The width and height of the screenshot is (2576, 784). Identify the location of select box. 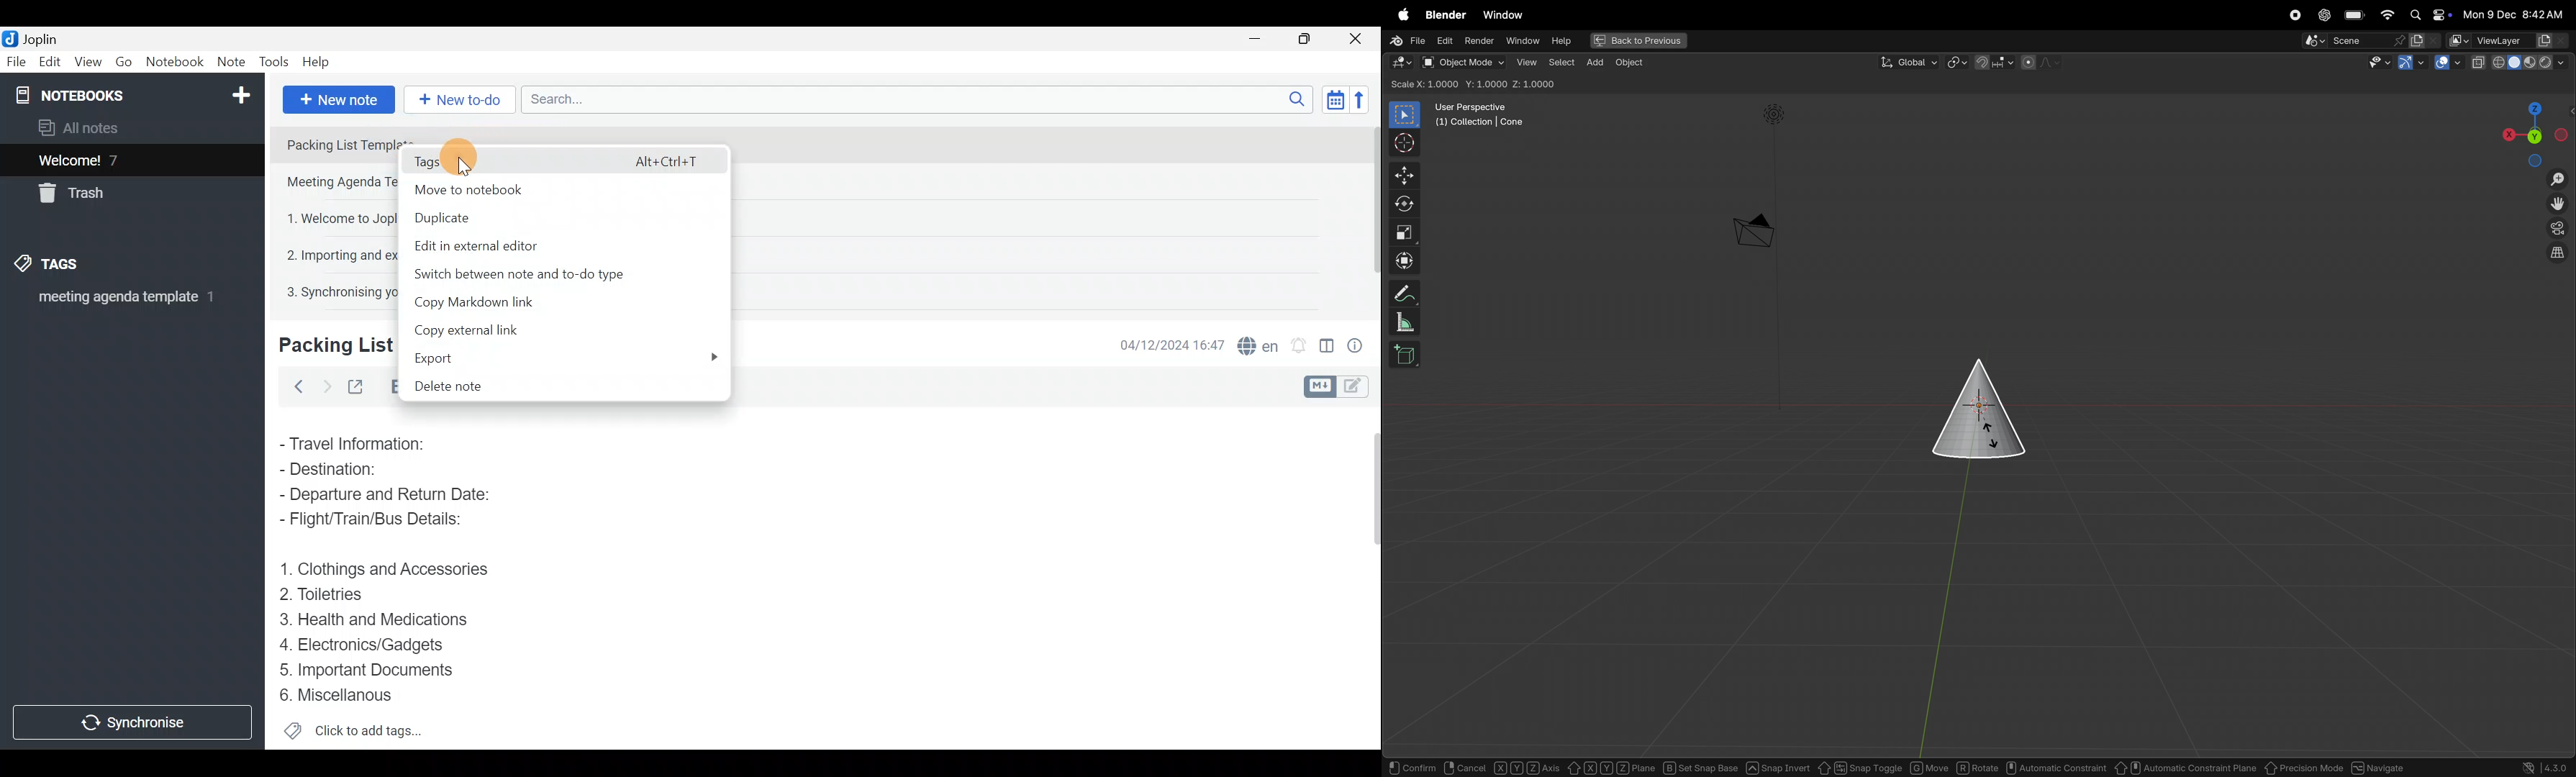
(1406, 115).